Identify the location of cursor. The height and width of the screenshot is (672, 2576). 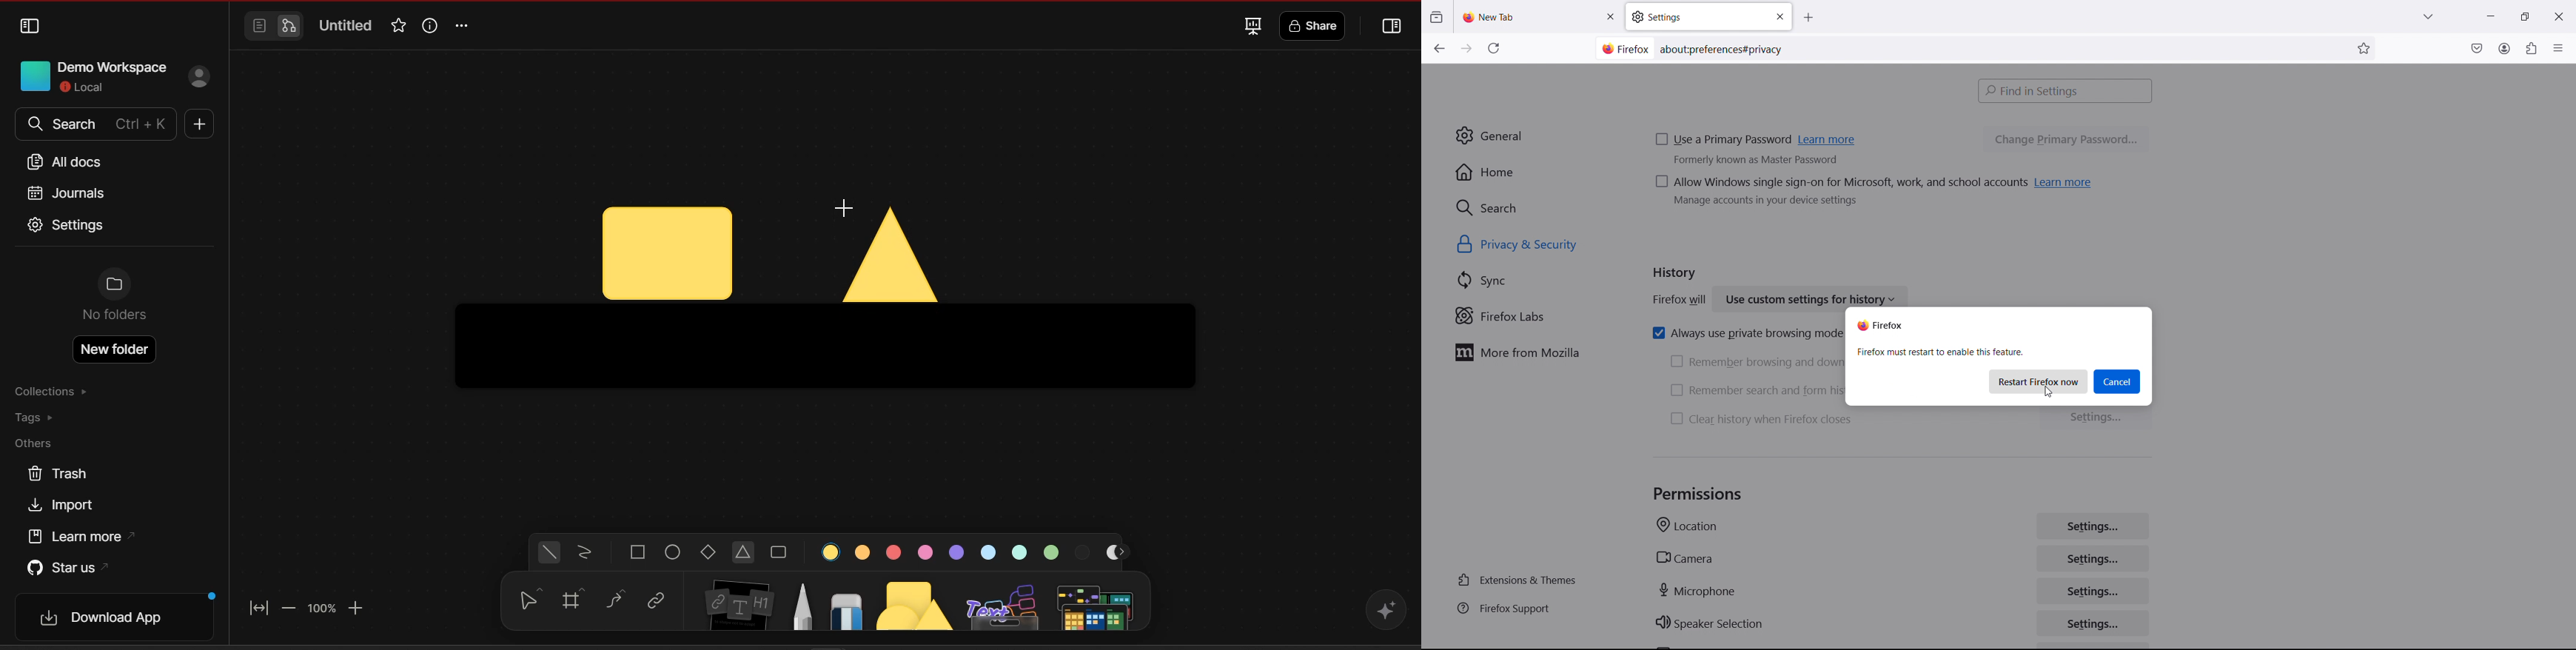
(2052, 391).